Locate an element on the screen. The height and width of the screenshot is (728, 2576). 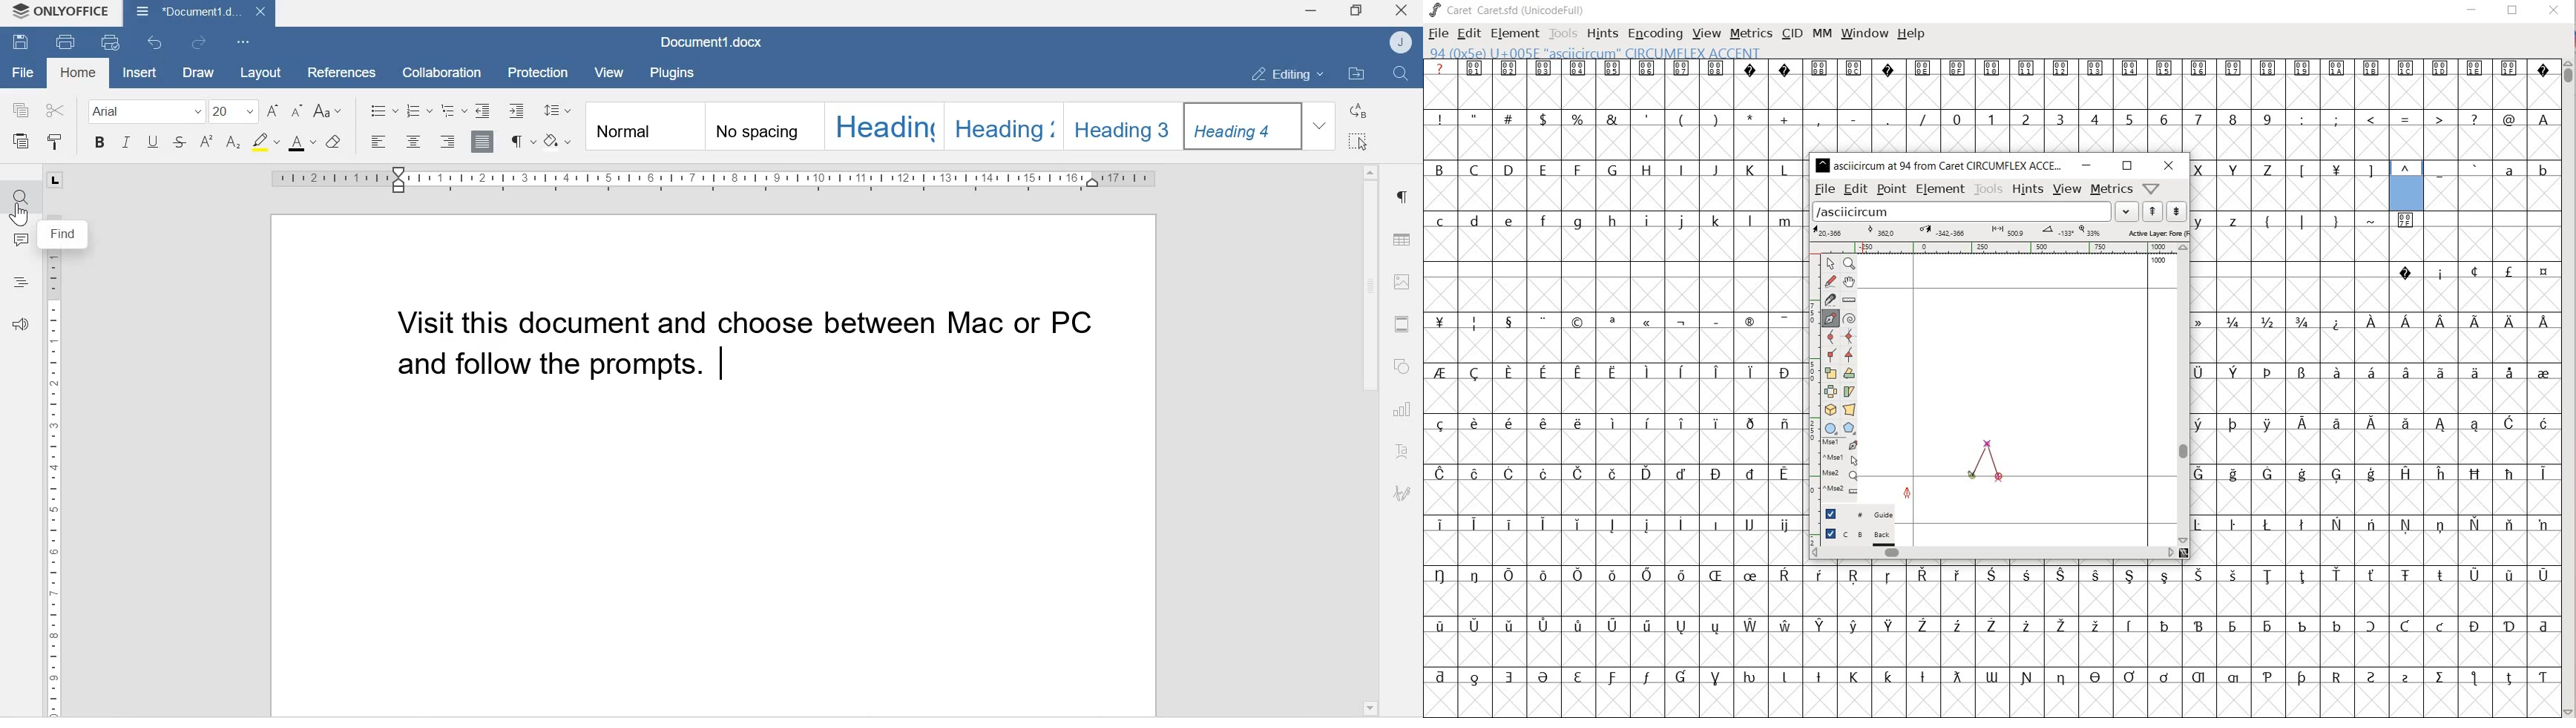
RESTORE DOWN is located at coordinates (2513, 13).